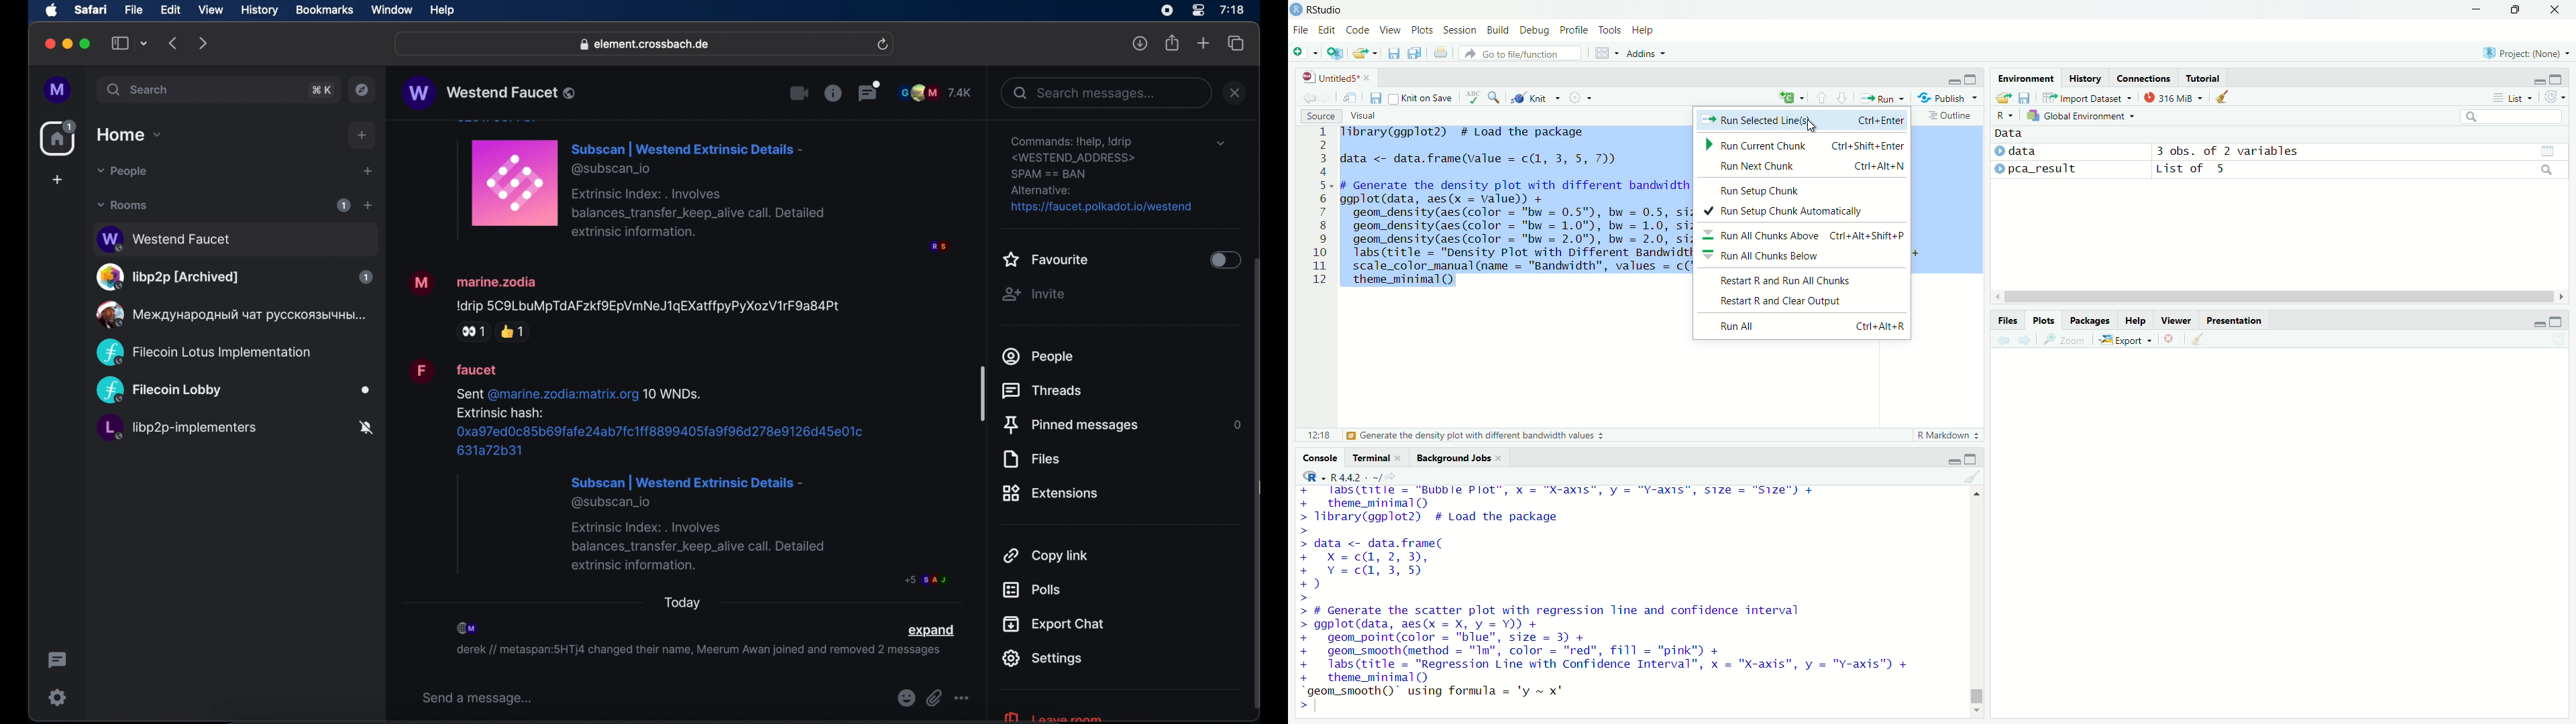 This screenshot has width=2576, height=728. What do you see at coordinates (1803, 233) in the screenshot?
I see `Run All Chunks Above  Ctrl+Alt+Shift+P` at bounding box center [1803, 233].